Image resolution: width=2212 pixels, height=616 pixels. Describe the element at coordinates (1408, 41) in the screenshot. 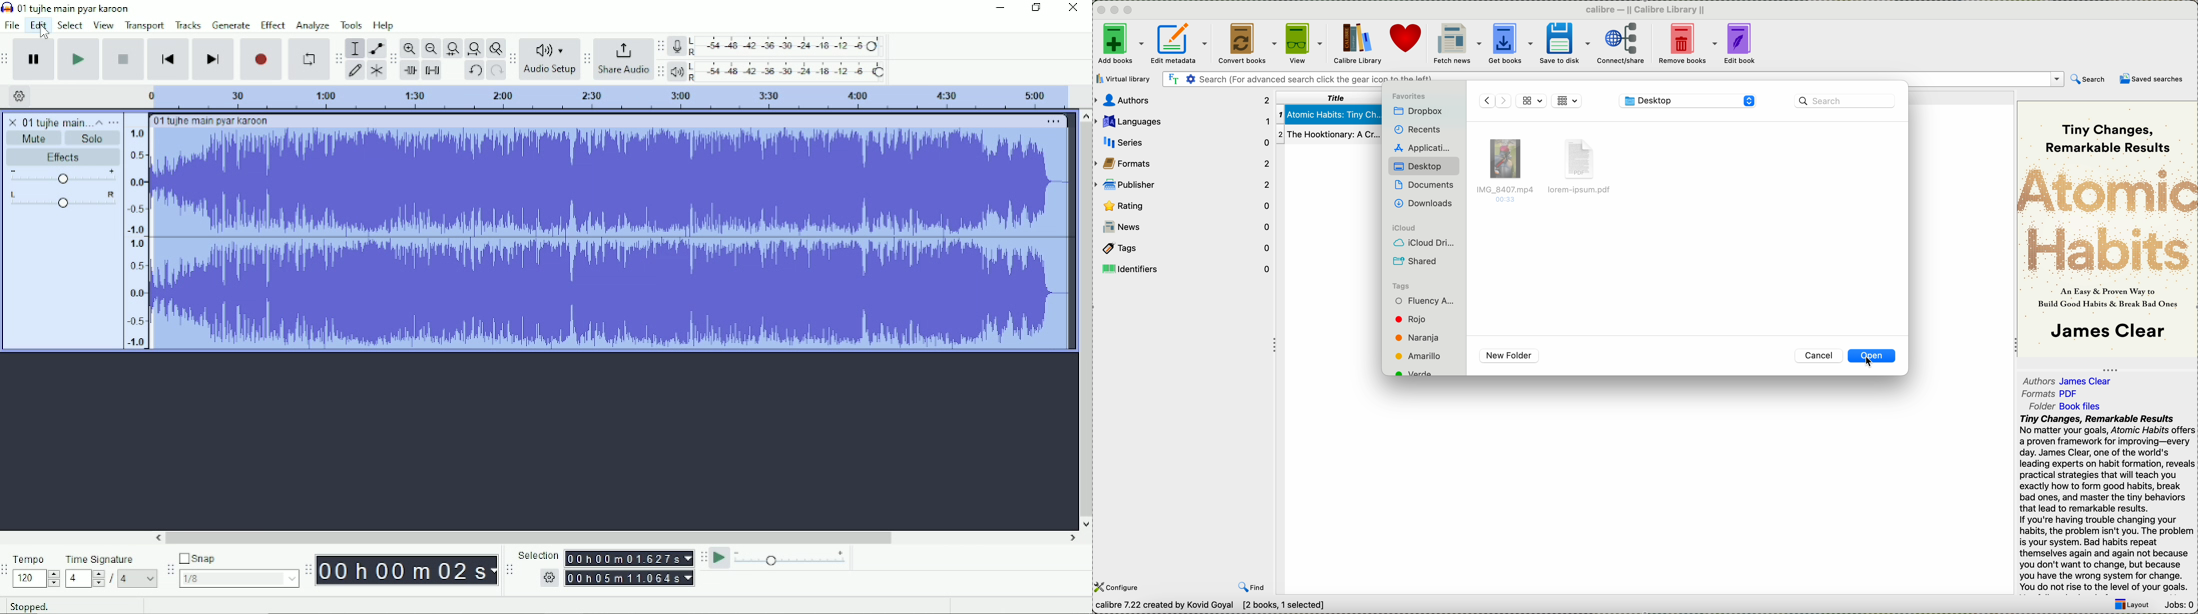

I see `donate` at that location.